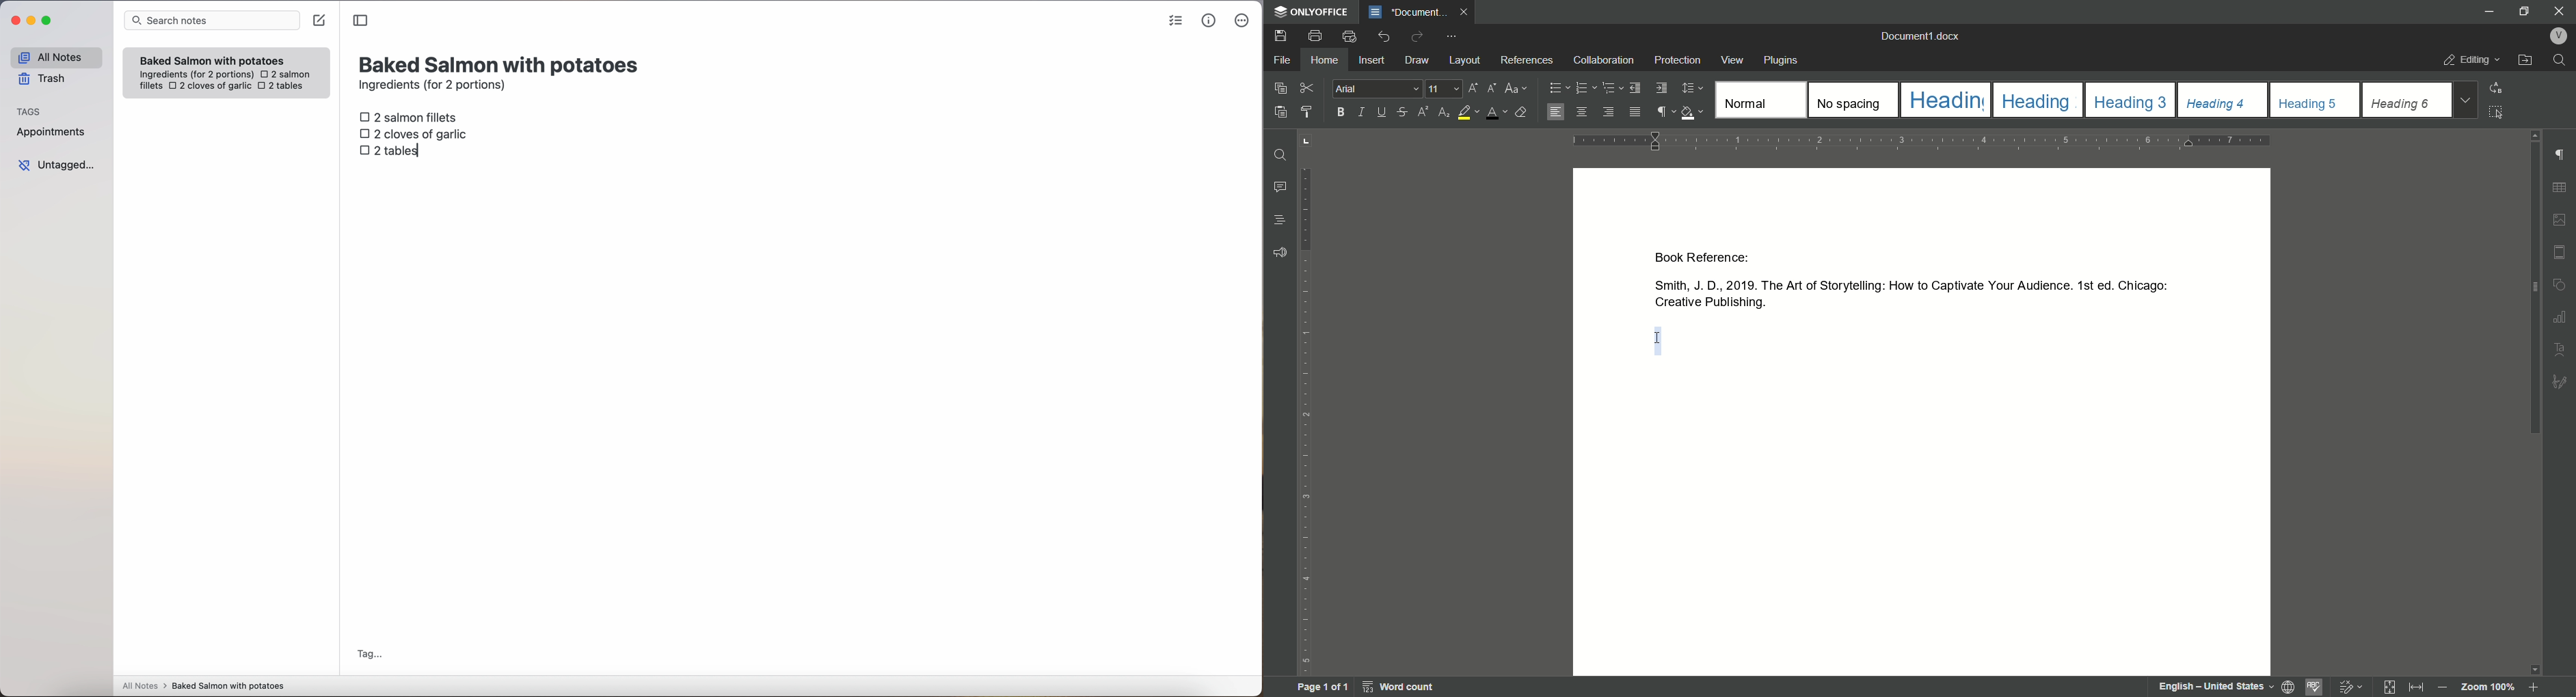  Describe the element at coordinates (1678, 59) in the screenshot. I see `protection` at that location.